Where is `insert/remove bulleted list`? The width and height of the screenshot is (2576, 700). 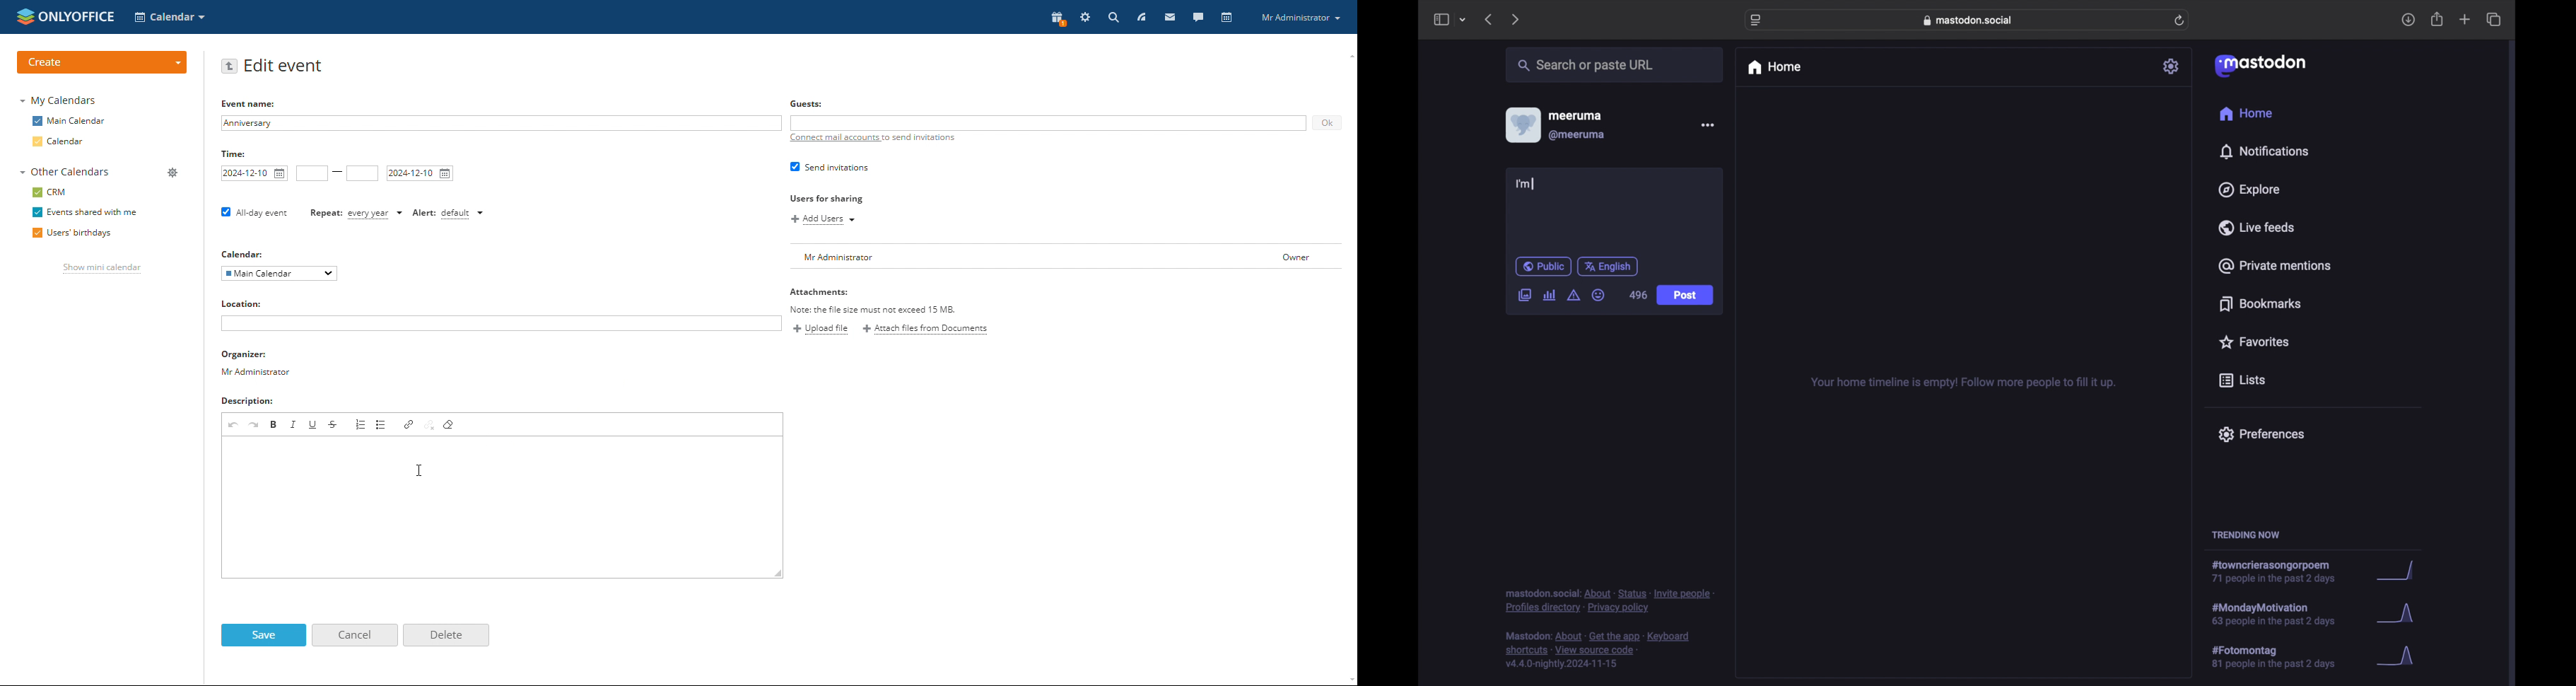 insert/remove bulleted list is located at coordinates (382, 424).